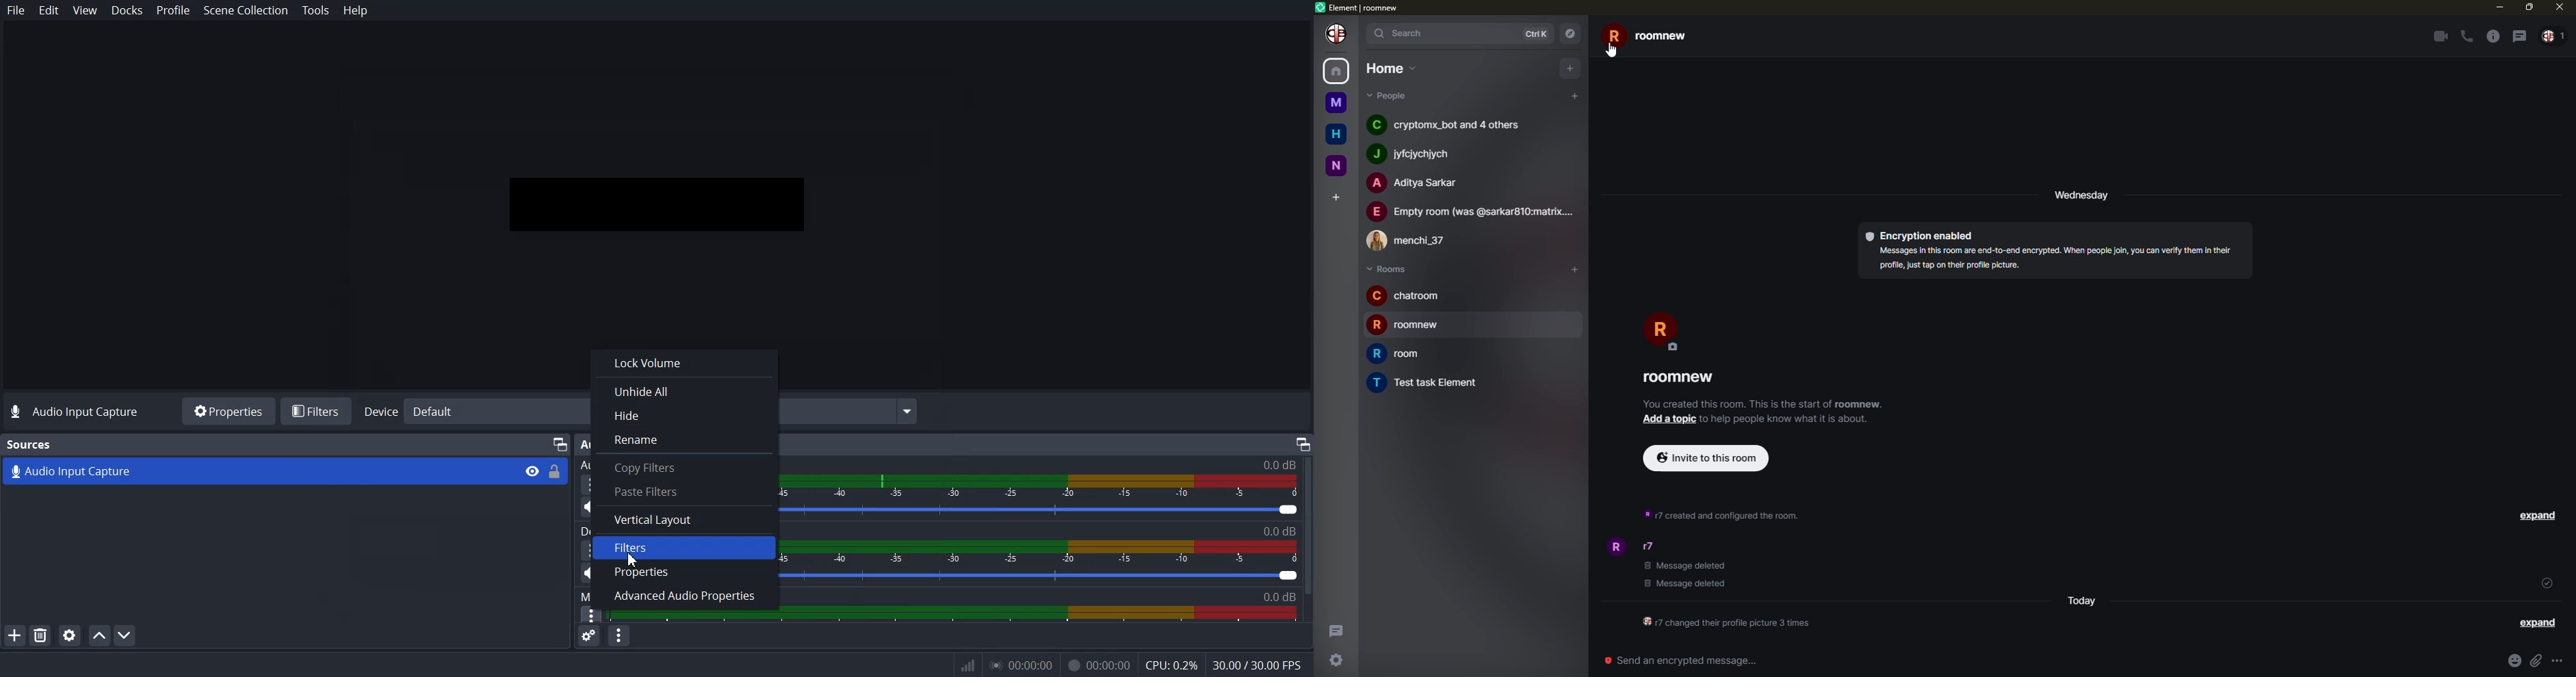 This screenshot has height=700, width=2576. What do you see at coordinates (1303, 444) in the screenshot?
I see `Maximize` at bounding box center [1303, 444].